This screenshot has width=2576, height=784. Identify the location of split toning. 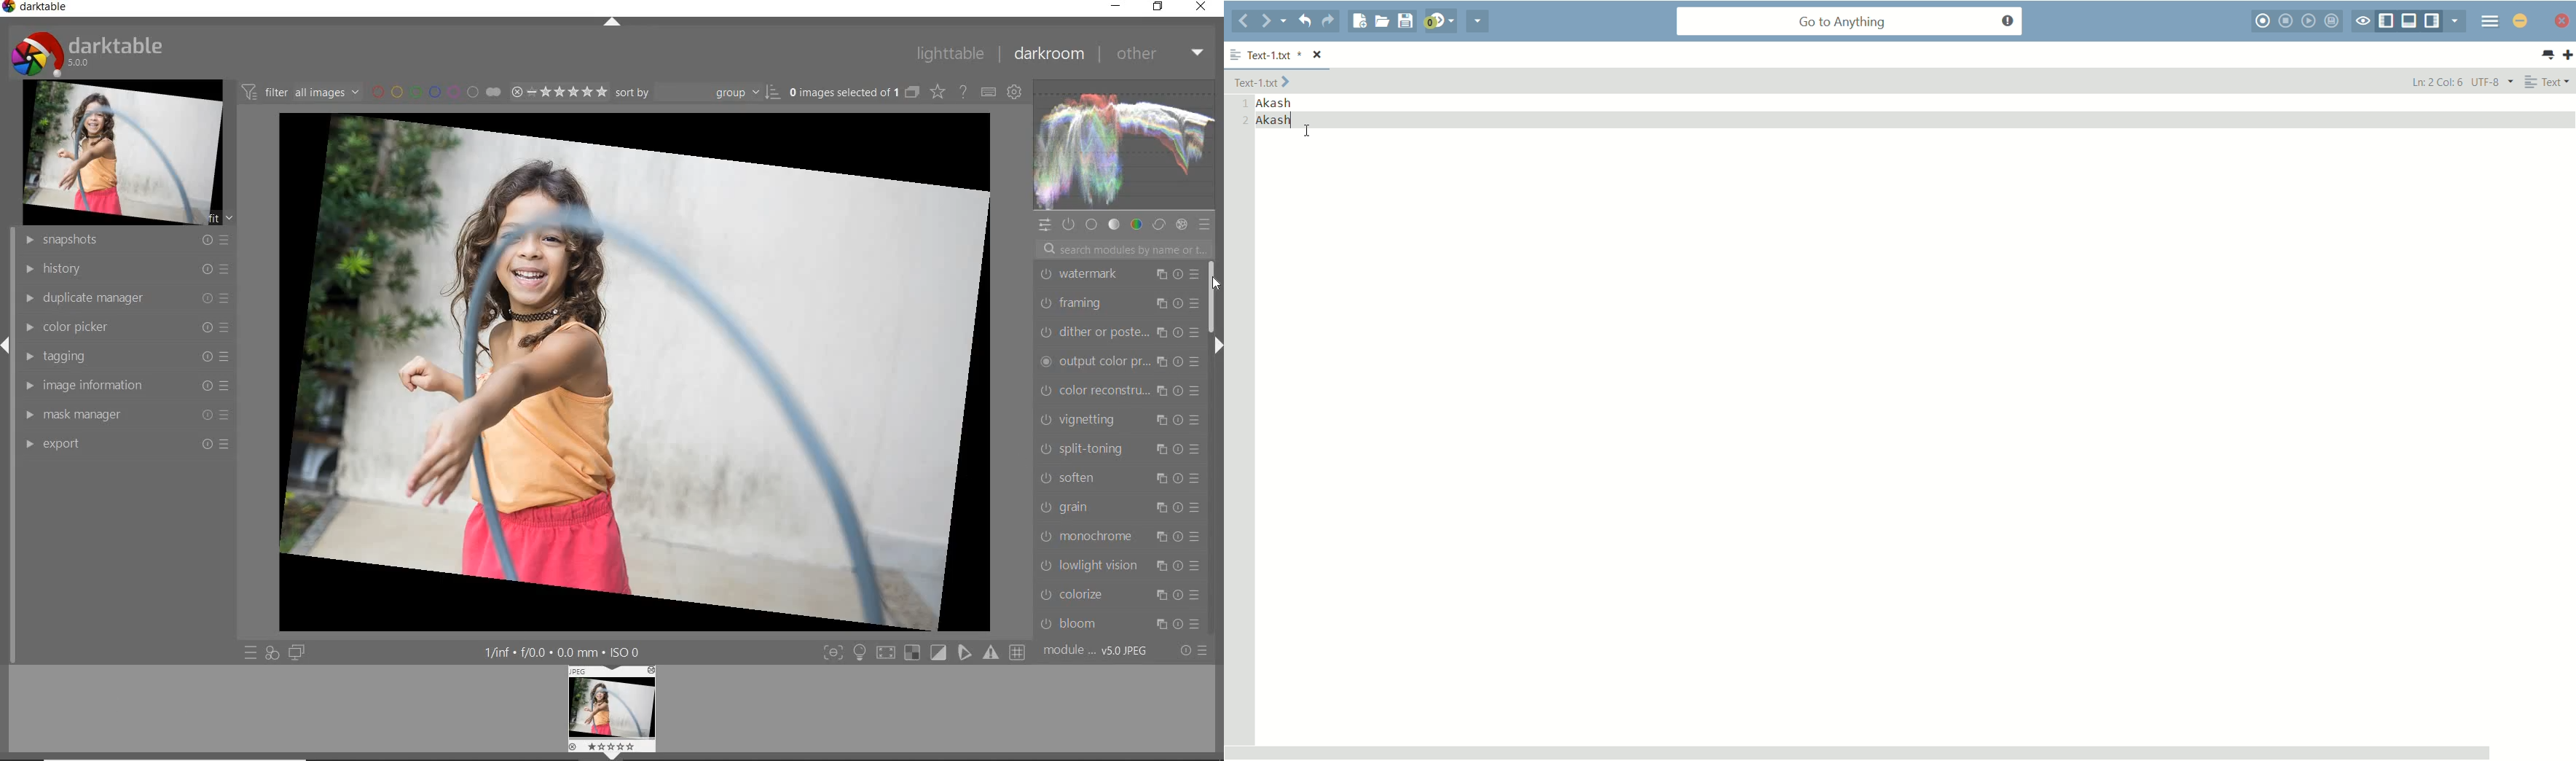
(1120, 448).